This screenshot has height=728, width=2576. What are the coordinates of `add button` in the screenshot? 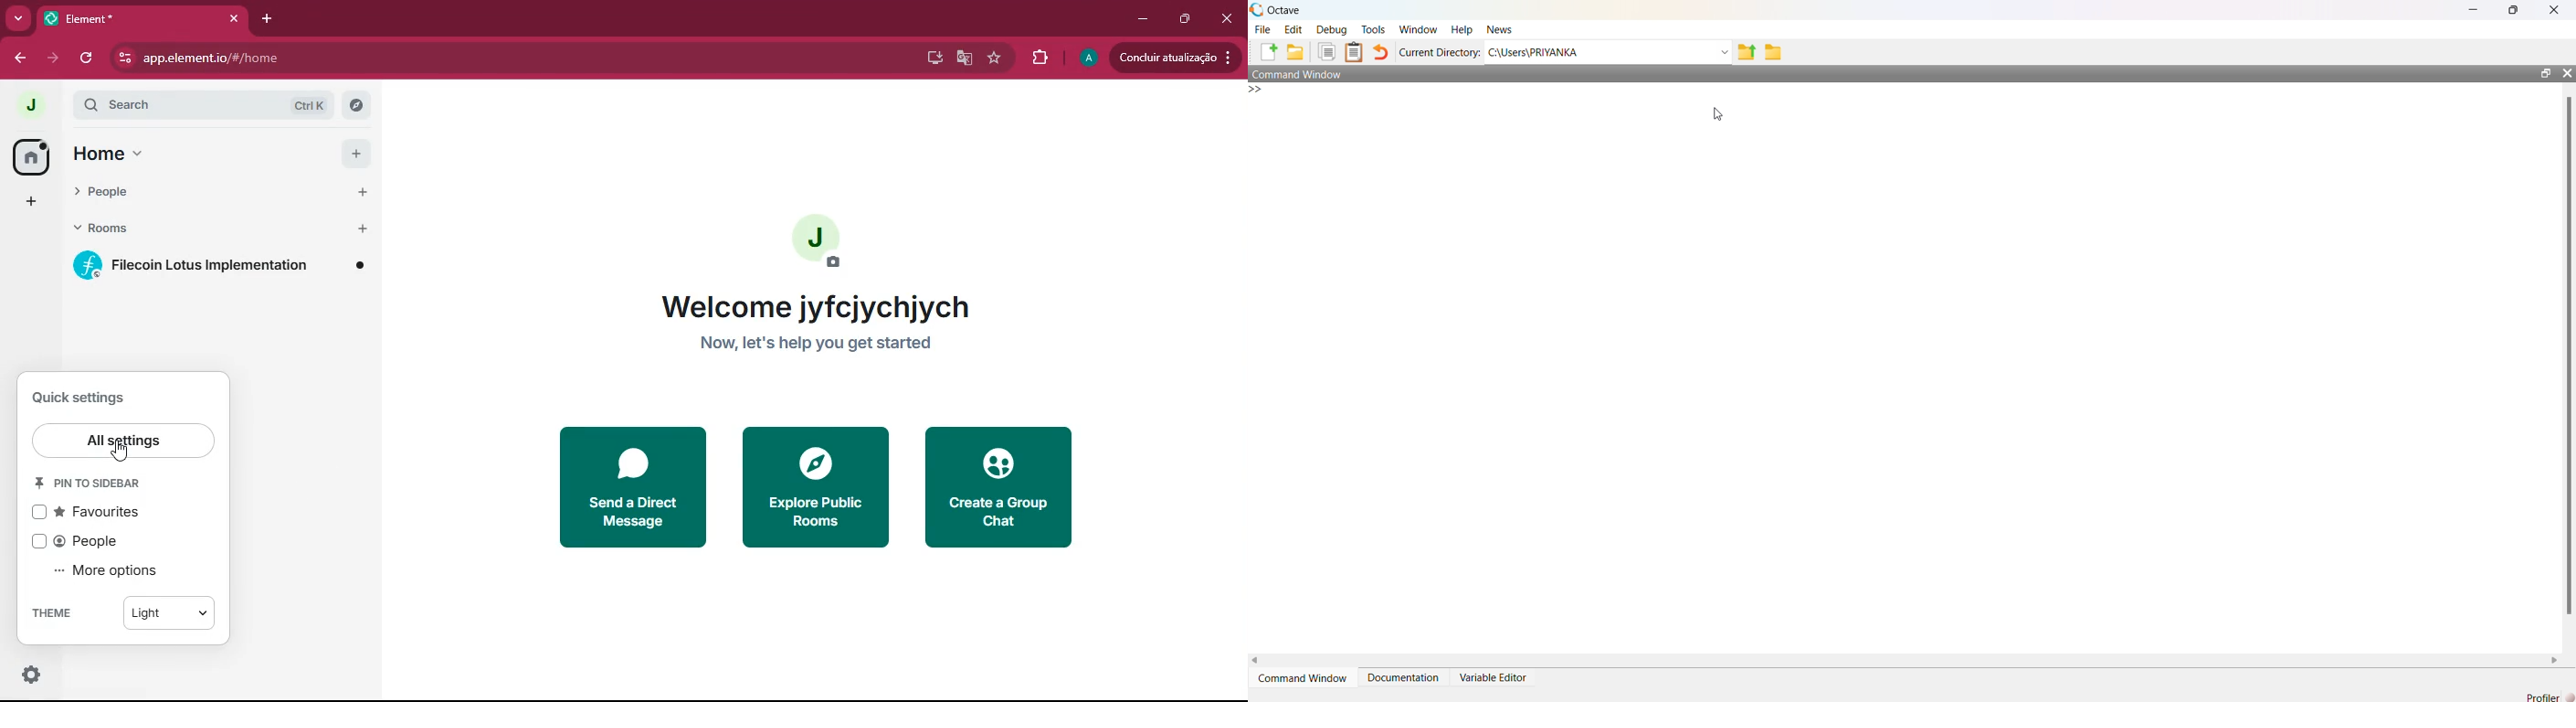 It's located at (360, 228).